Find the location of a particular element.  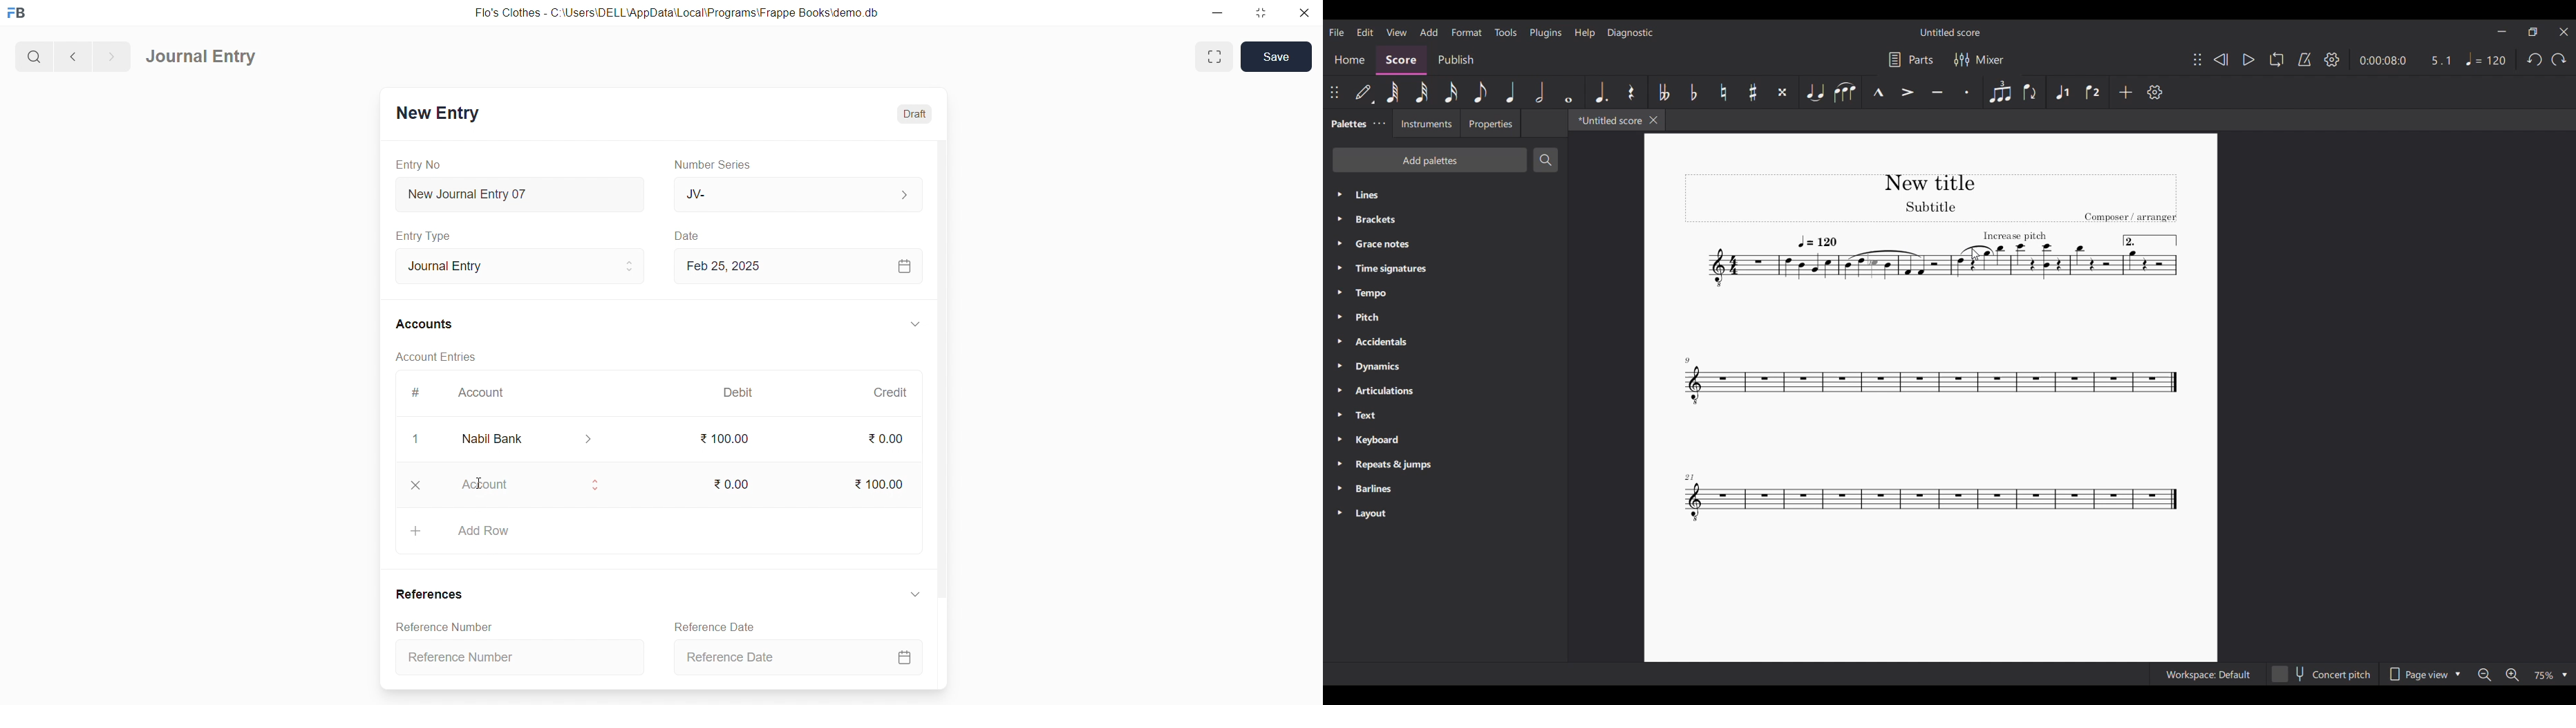

Settings is located at coordinates (2155, 92).